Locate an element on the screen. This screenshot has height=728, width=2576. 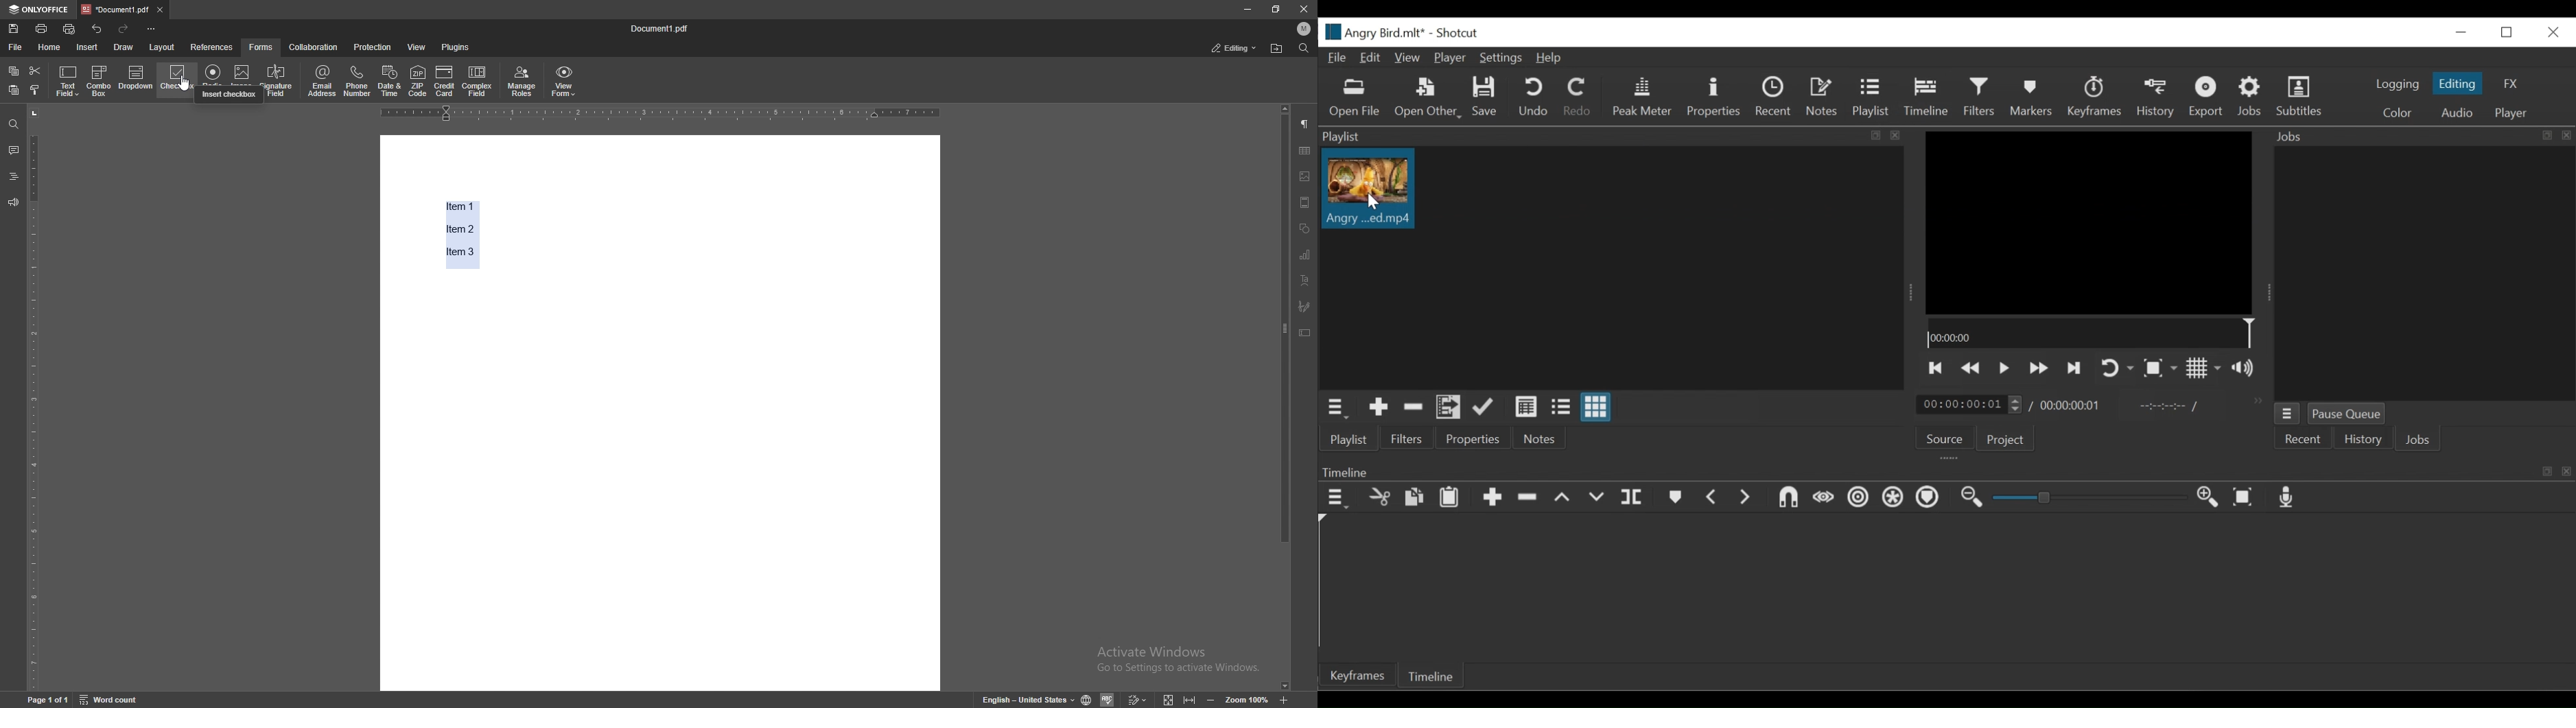
Close is located at coordinates (2552, 33).